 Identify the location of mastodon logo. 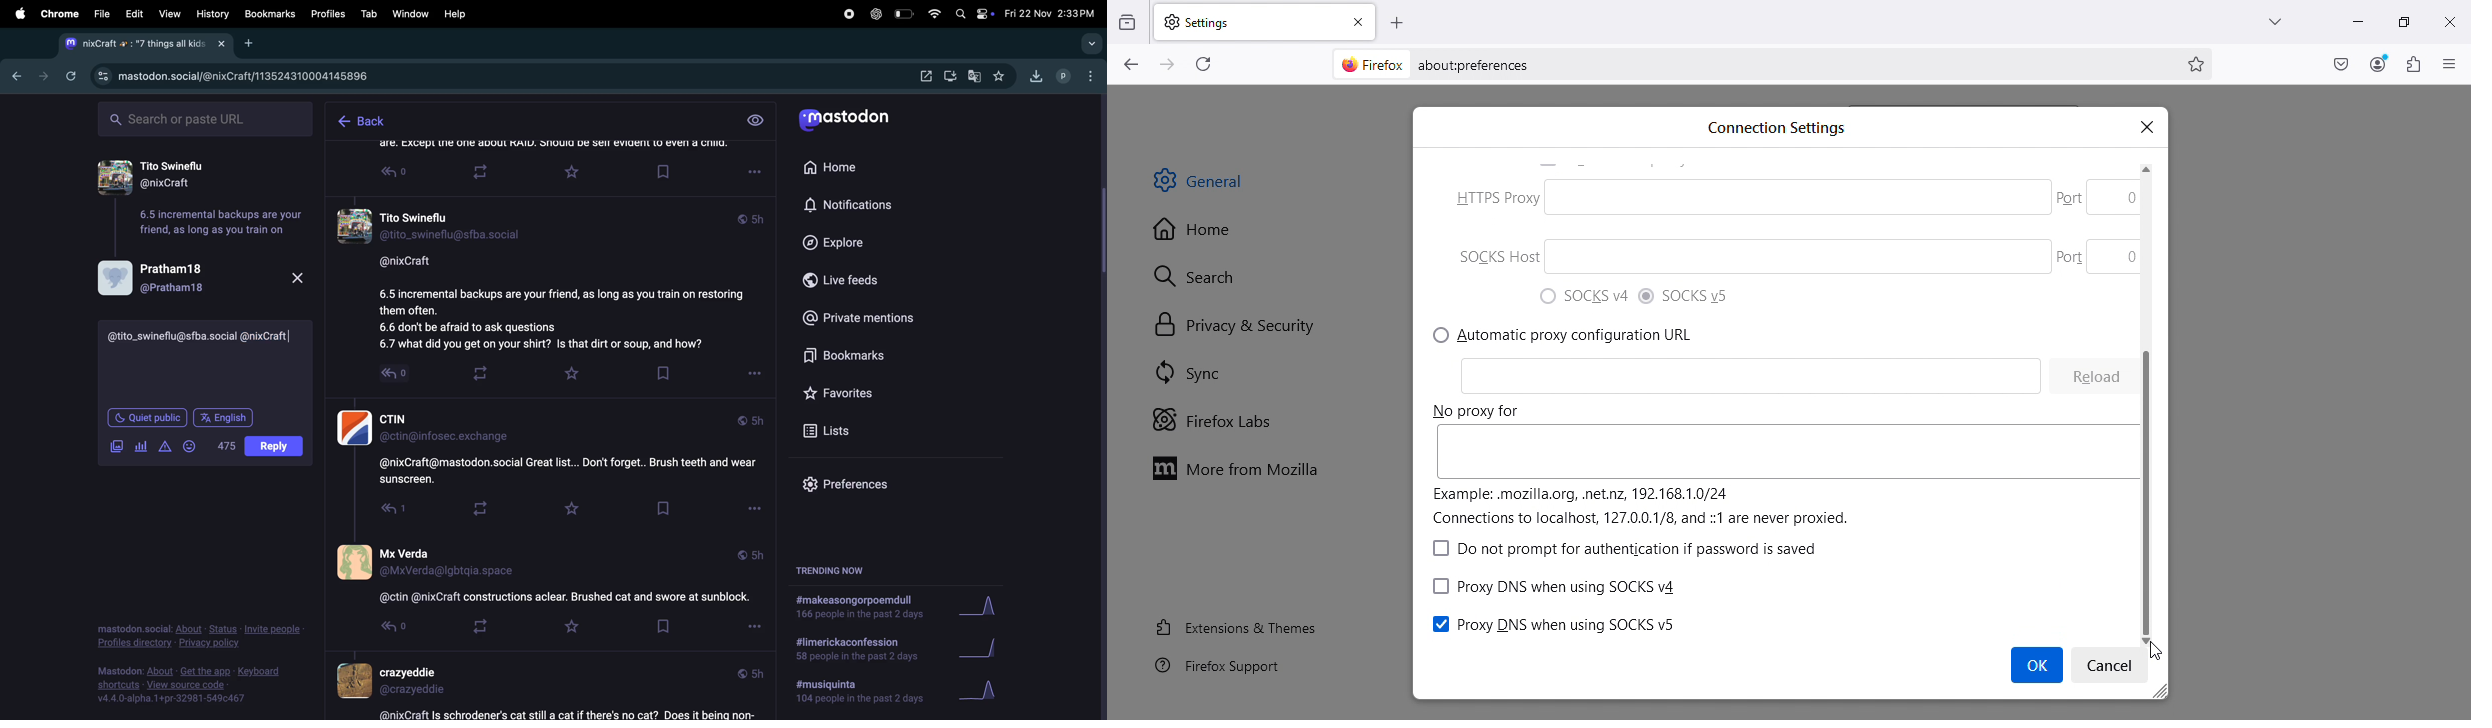
(853, 121).